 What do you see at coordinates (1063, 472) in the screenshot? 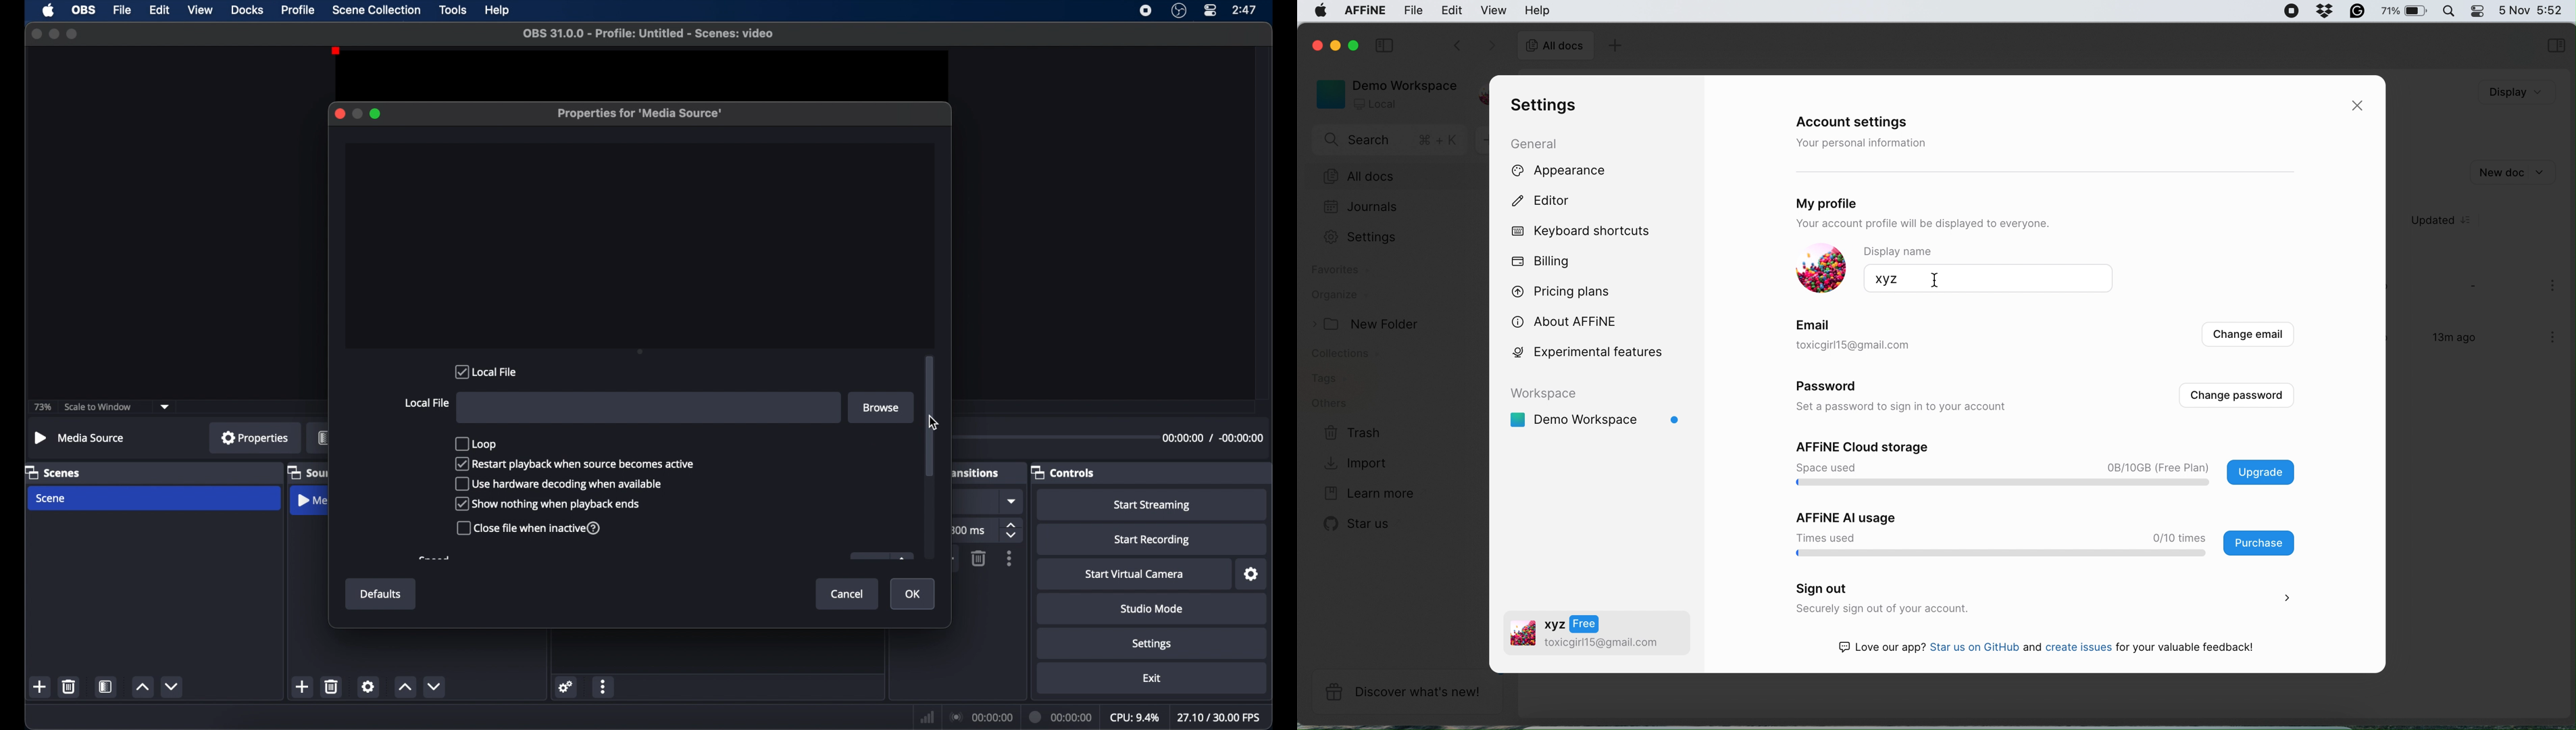
I see `controls` at bounding box center [1063, 472].